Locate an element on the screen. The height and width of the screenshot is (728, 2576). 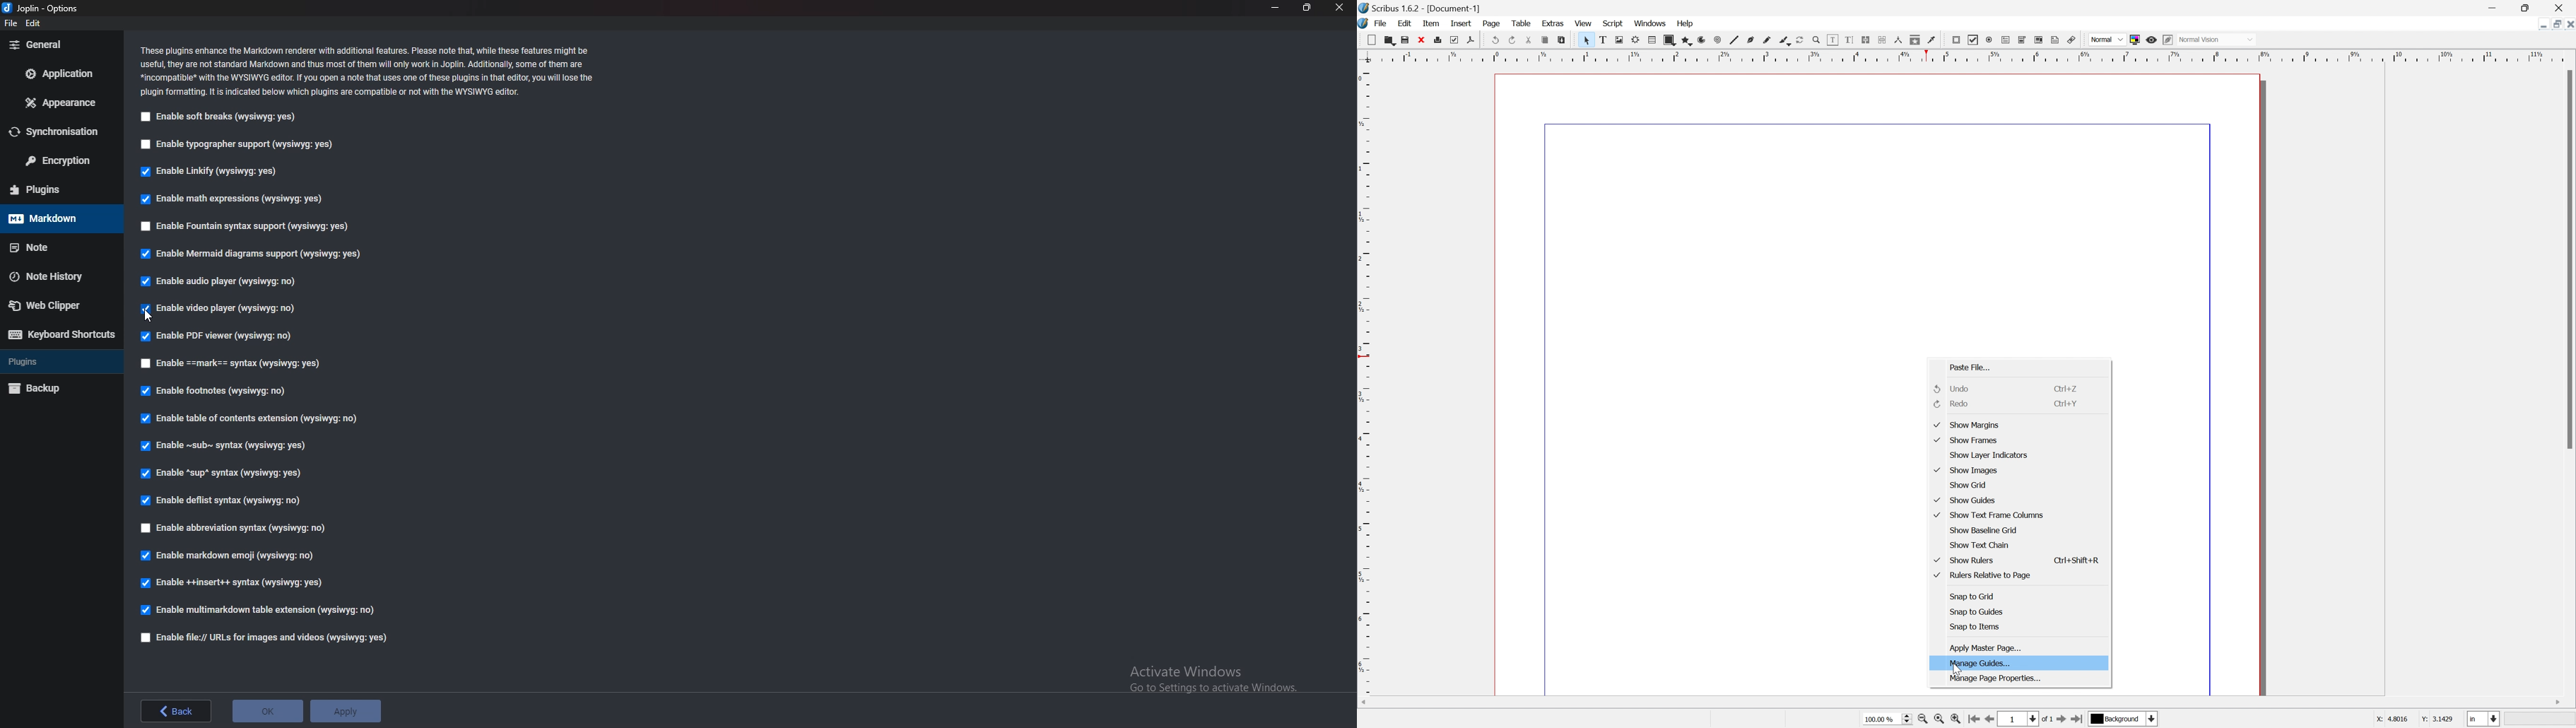
Enable footnotes (wysiqyg:no) is located at coordinates (212, 391).